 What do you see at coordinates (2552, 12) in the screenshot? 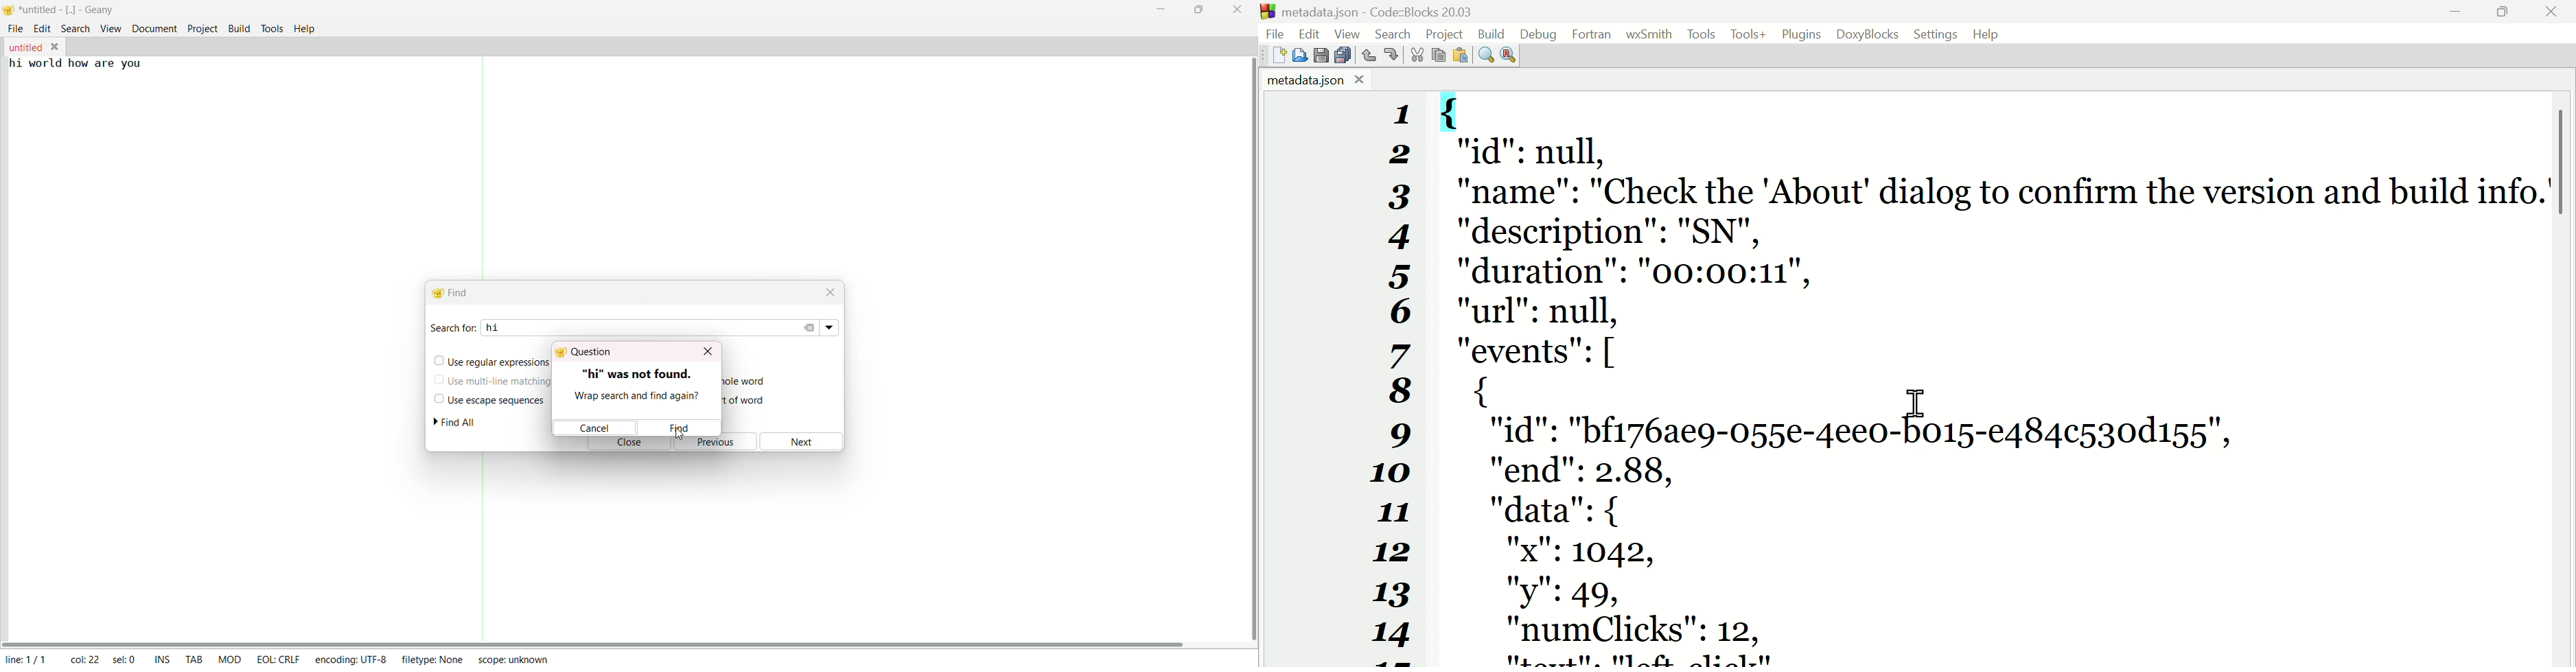
I see `Close` at bounding box center [2552, 12].